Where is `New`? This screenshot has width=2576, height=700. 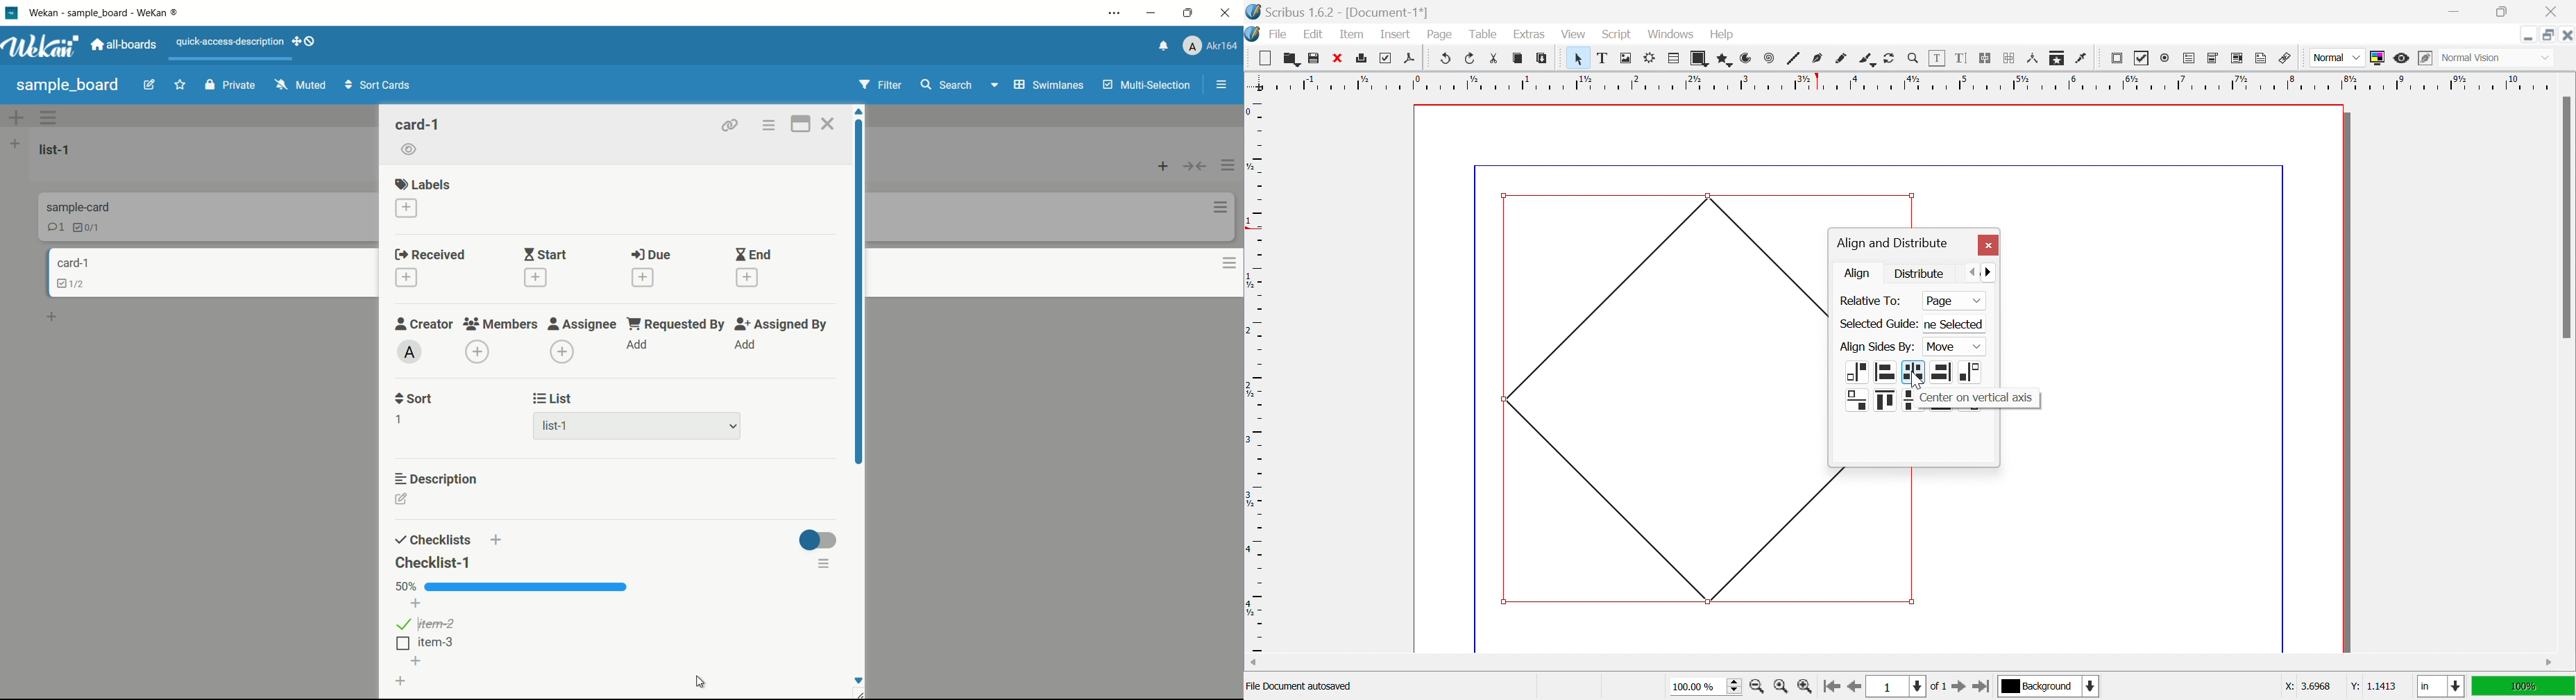 New is located at coordinates (1264, 58).